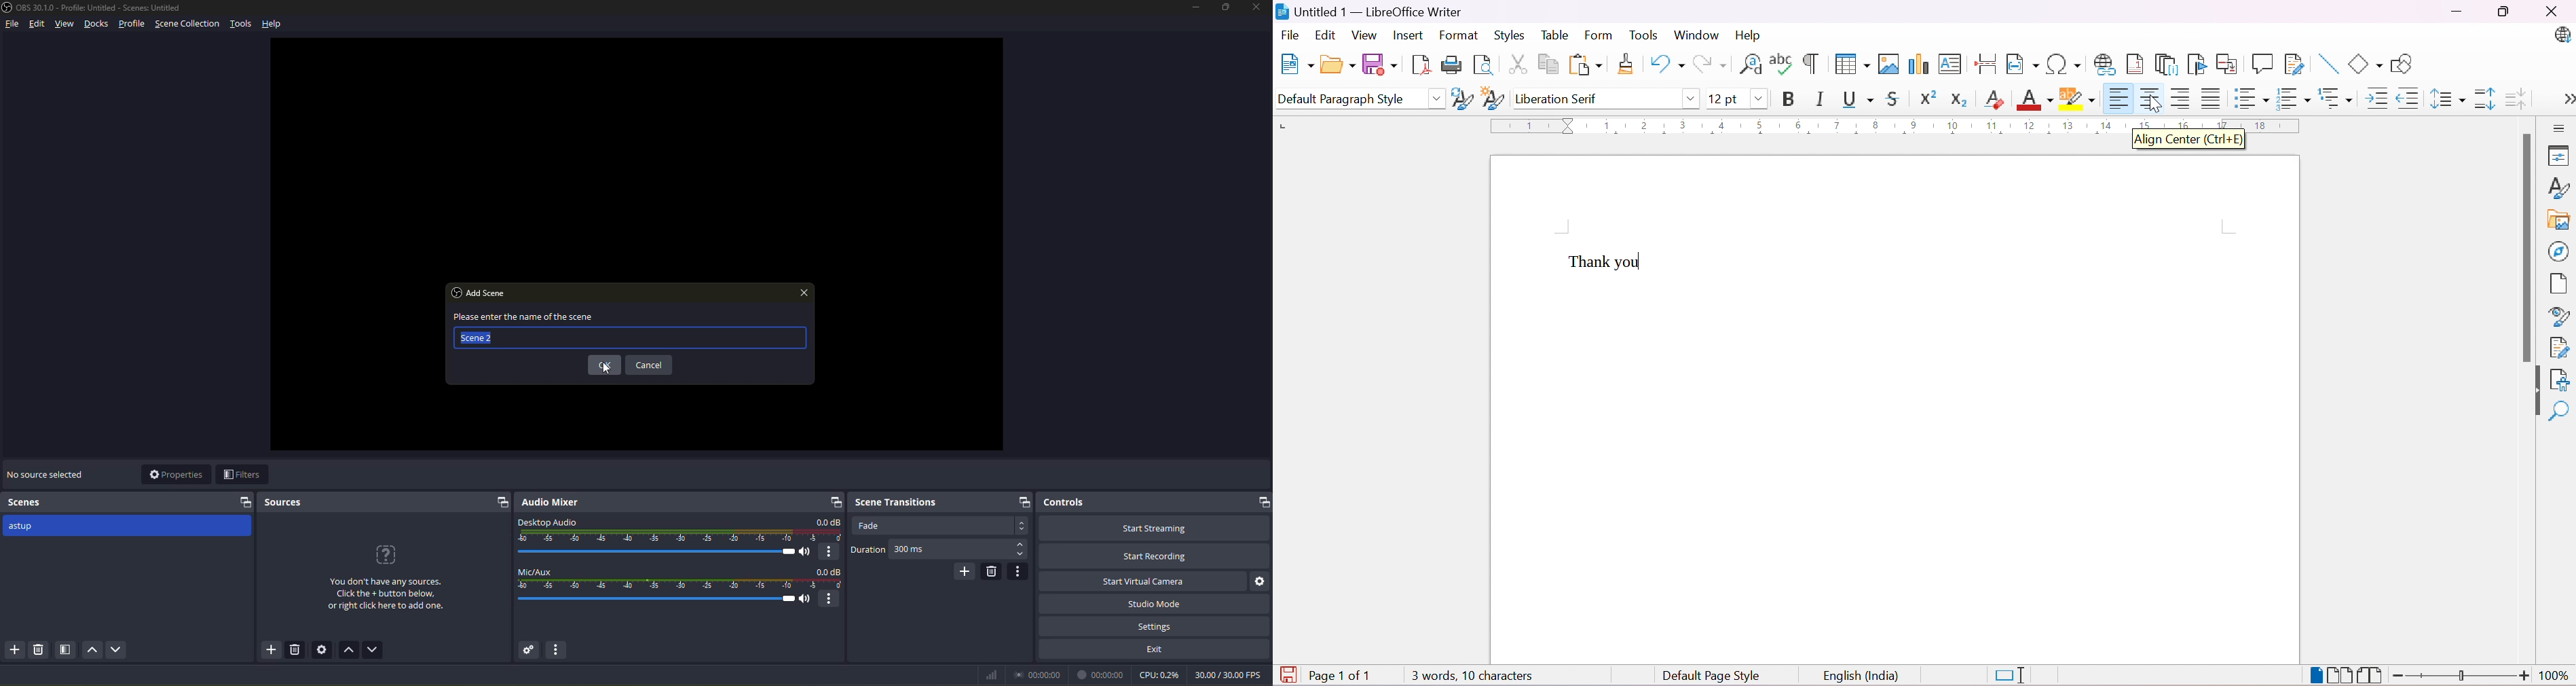 Image resolution: width=2576 pixels, height=700 pixels. Describe the element at coordinates (2262, 63) in the screenshot. I see `Insert Comment` at that location.